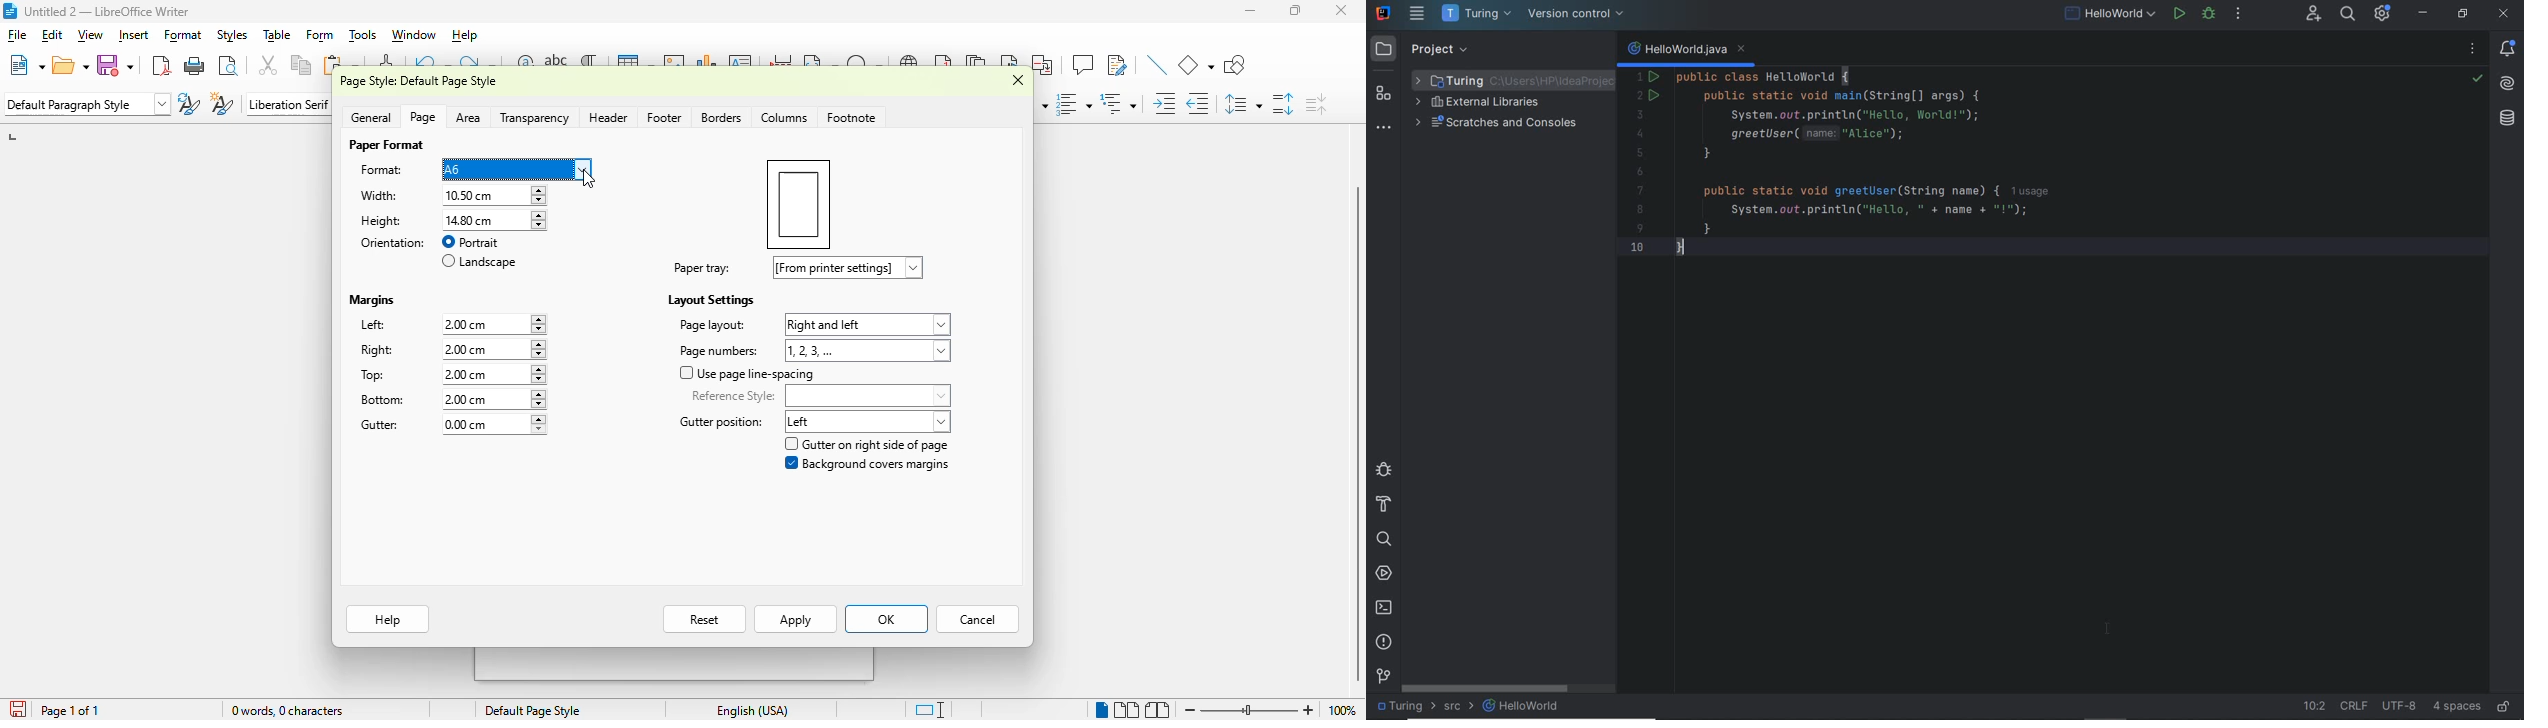 This screenshot has height=728, width=2548. Describe the element at coordinates (2209, 14) in the screenshot. I see `debug` at that location.